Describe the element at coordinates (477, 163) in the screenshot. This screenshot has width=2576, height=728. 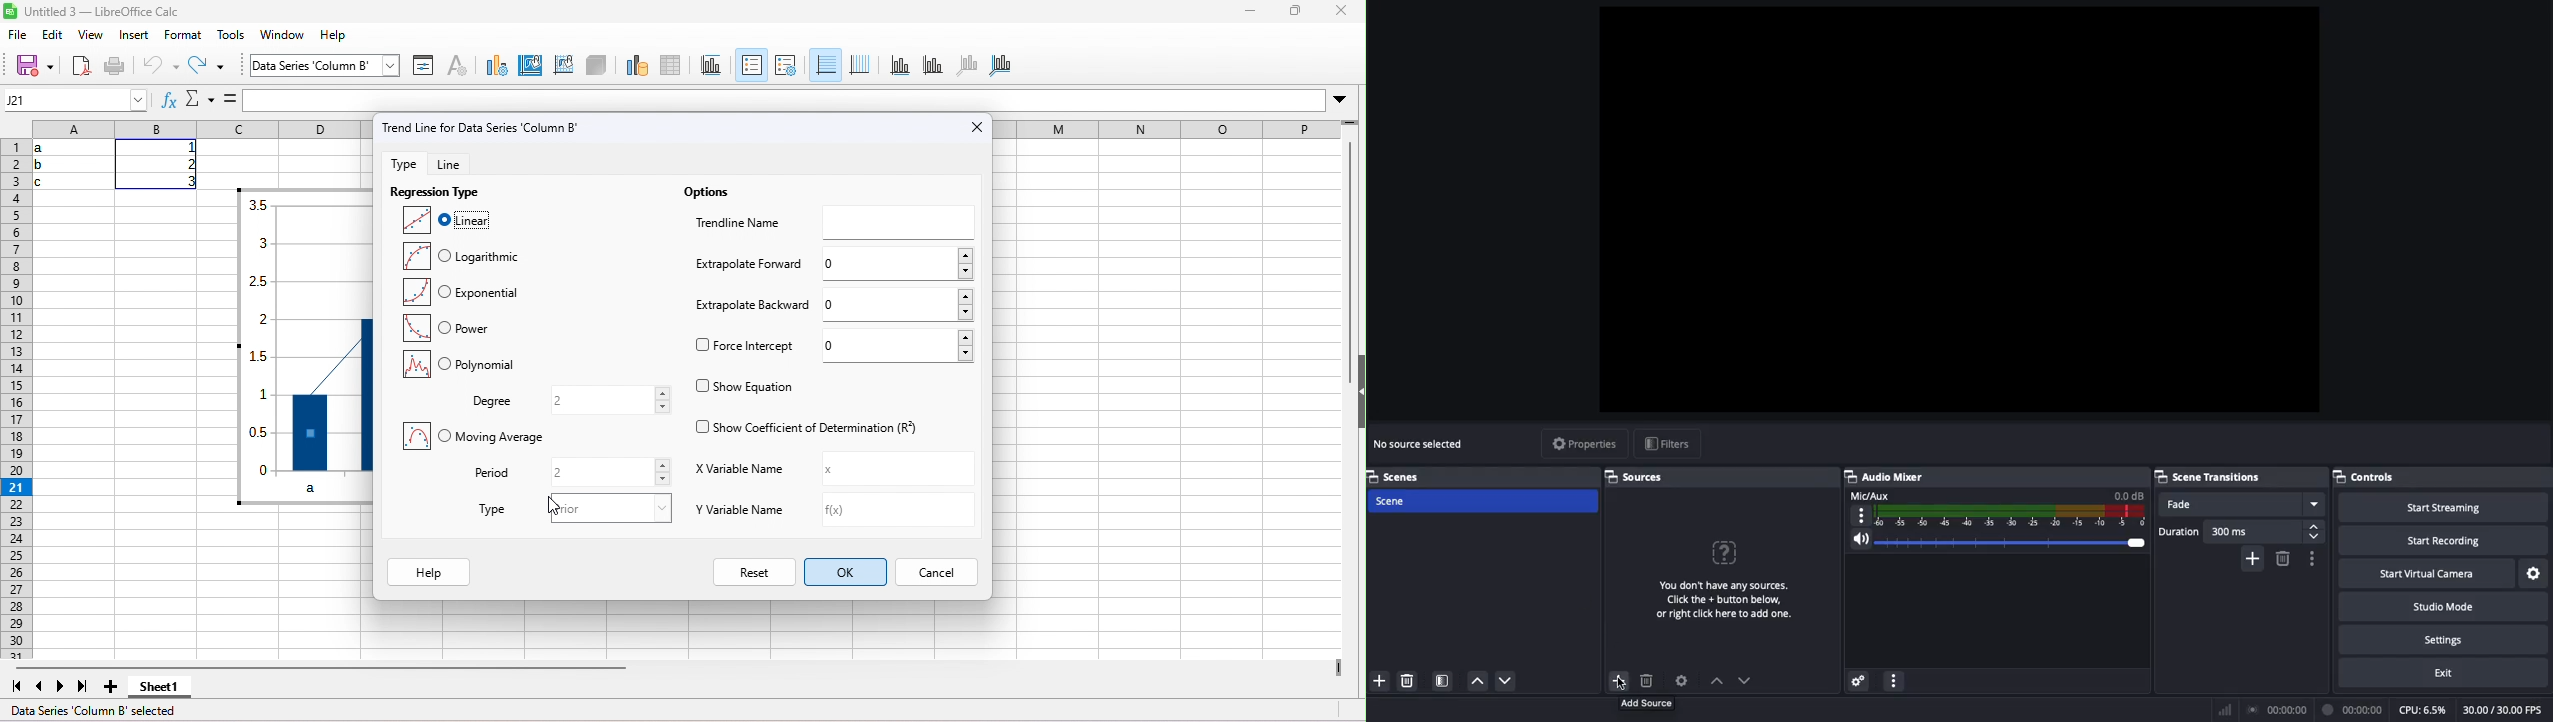
I see `line` at that location.